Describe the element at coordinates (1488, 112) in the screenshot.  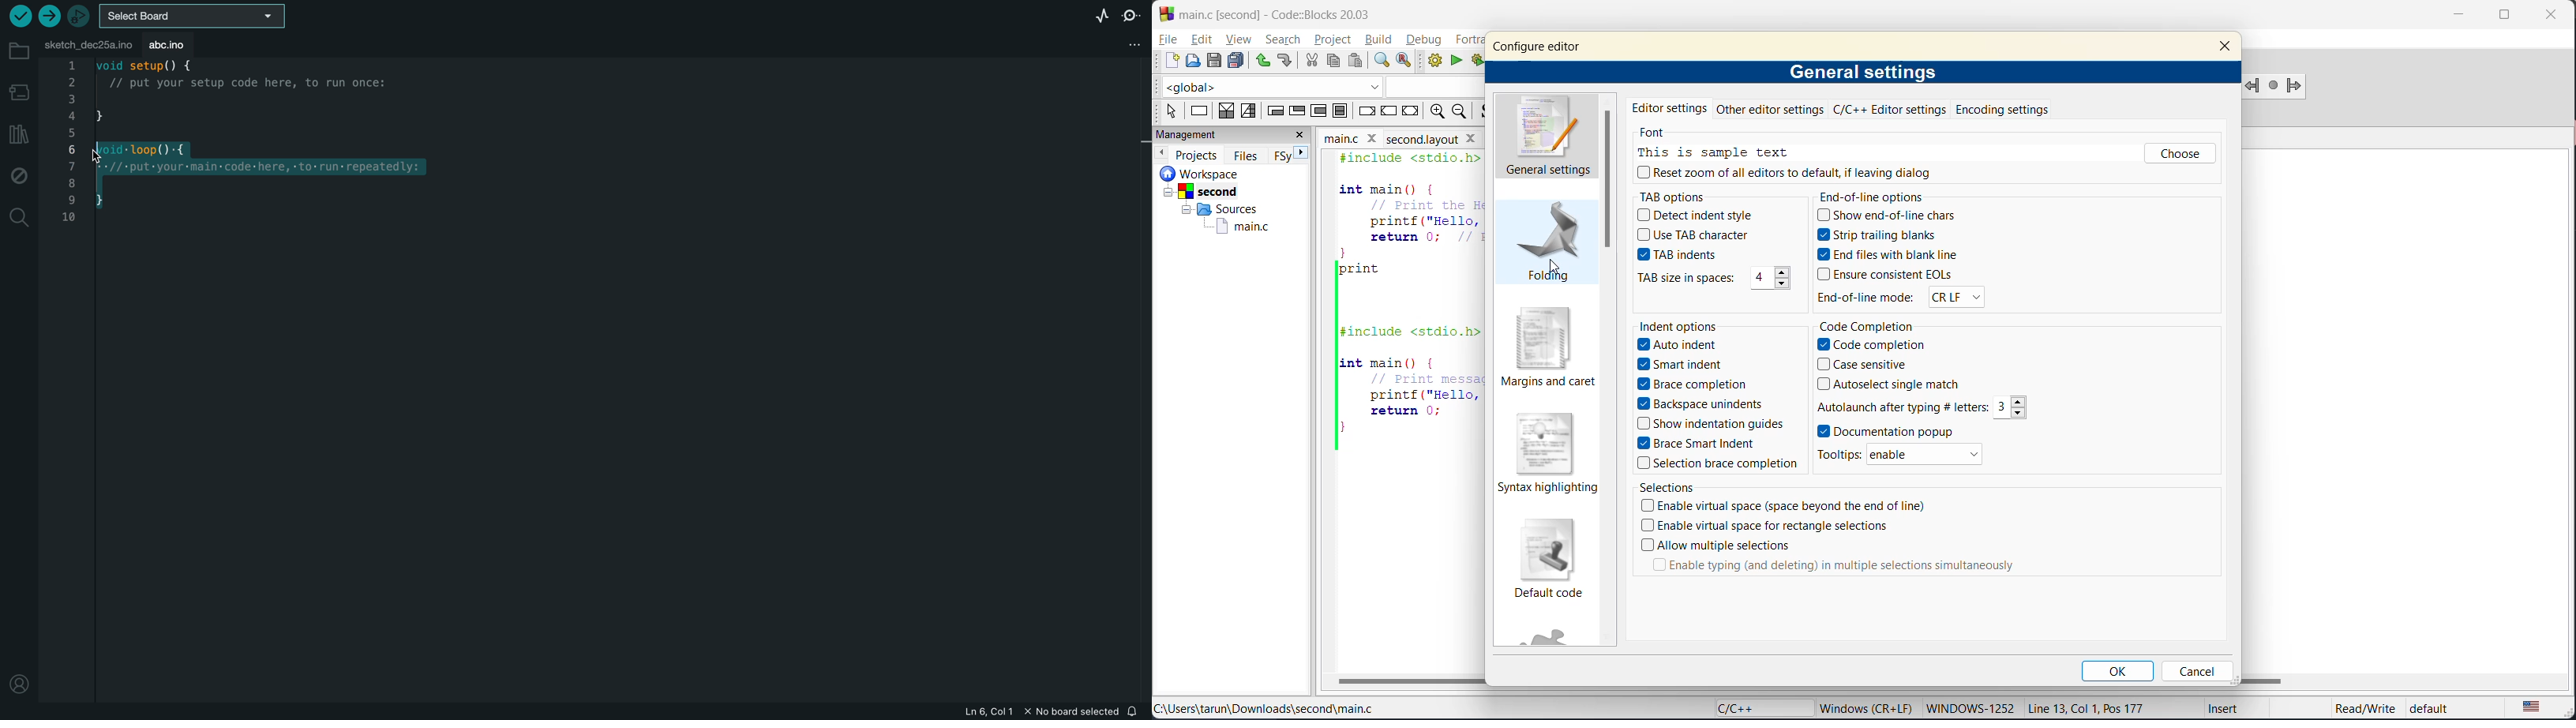
I see `toggle source` at that location.